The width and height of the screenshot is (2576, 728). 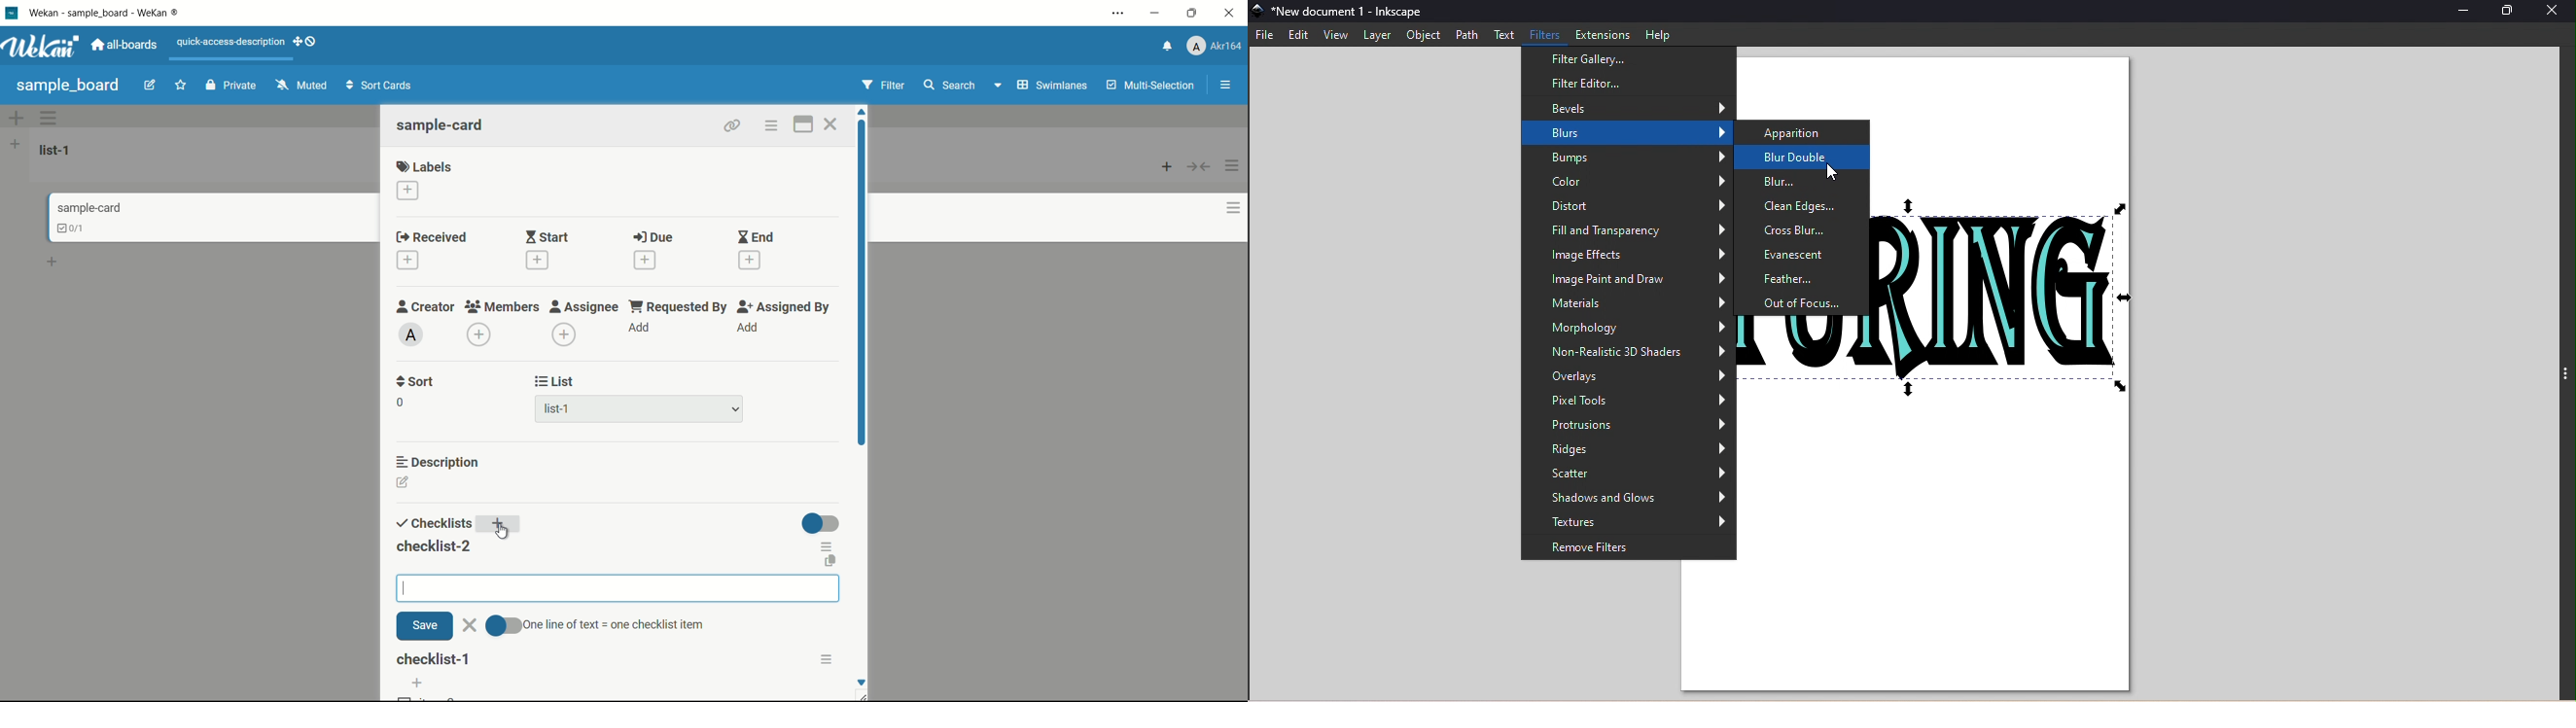 What do you see at coordinates (1628, 448) in the screenshot?
I see `Ridges` at bounding box center [1628, 448].